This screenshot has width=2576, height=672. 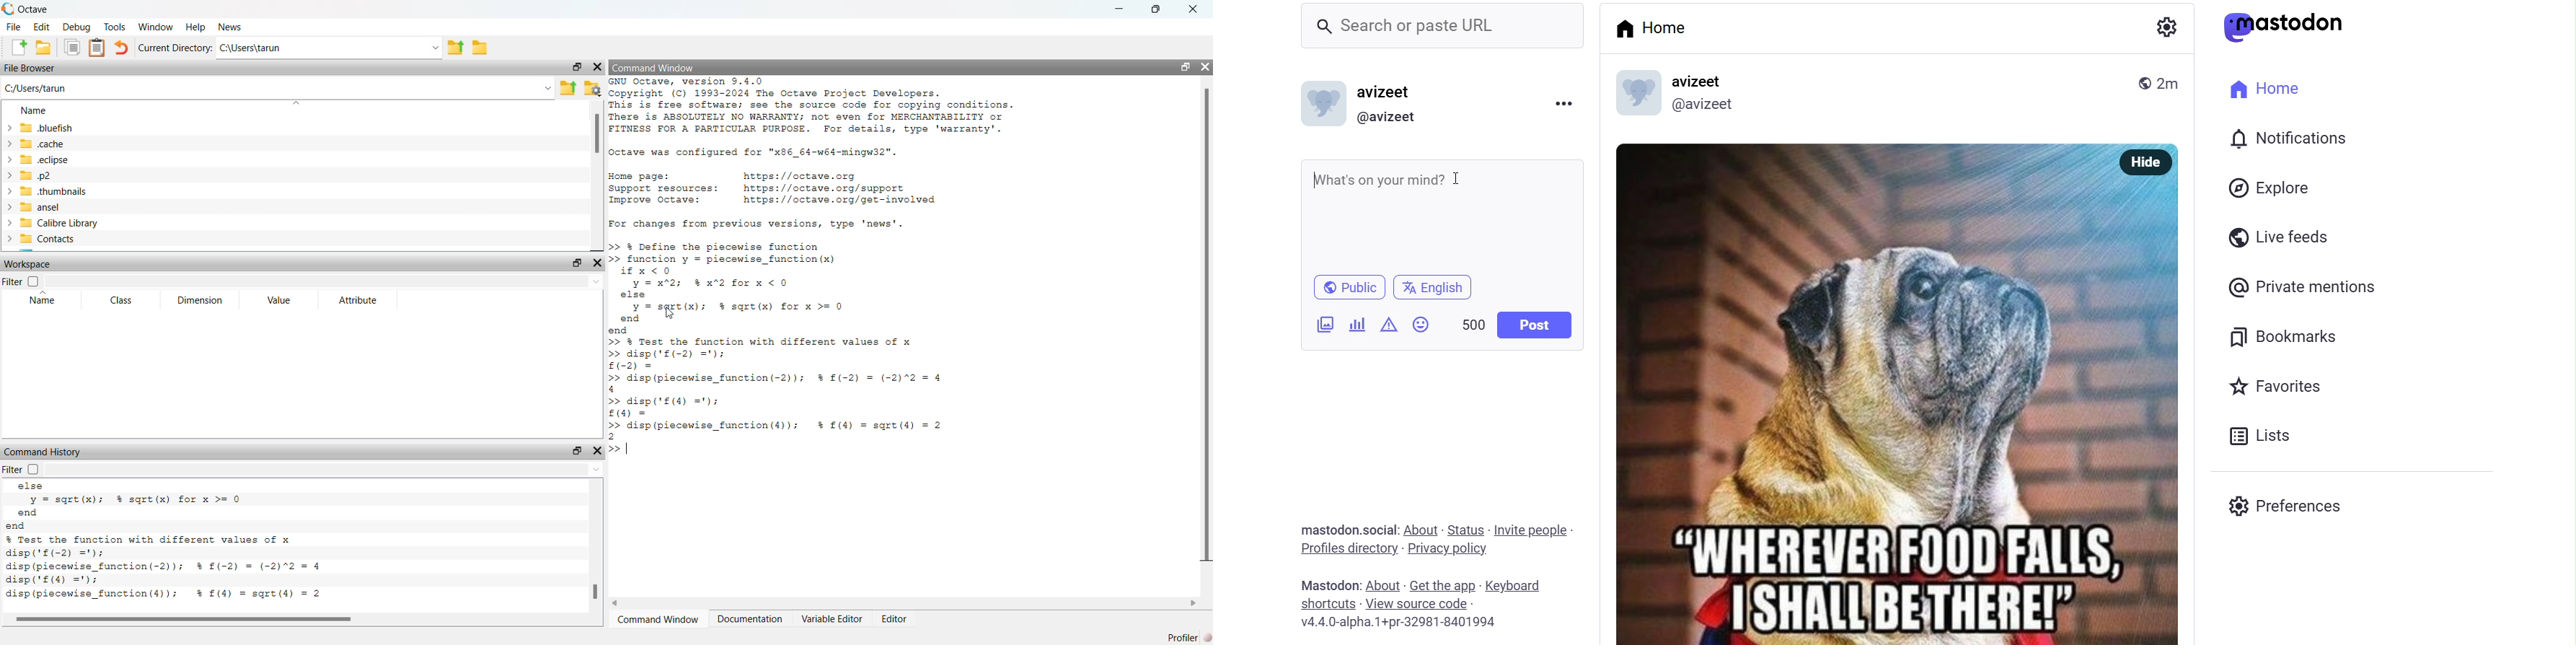 I want to click on @avizeet, so click(x=1706, y=105).